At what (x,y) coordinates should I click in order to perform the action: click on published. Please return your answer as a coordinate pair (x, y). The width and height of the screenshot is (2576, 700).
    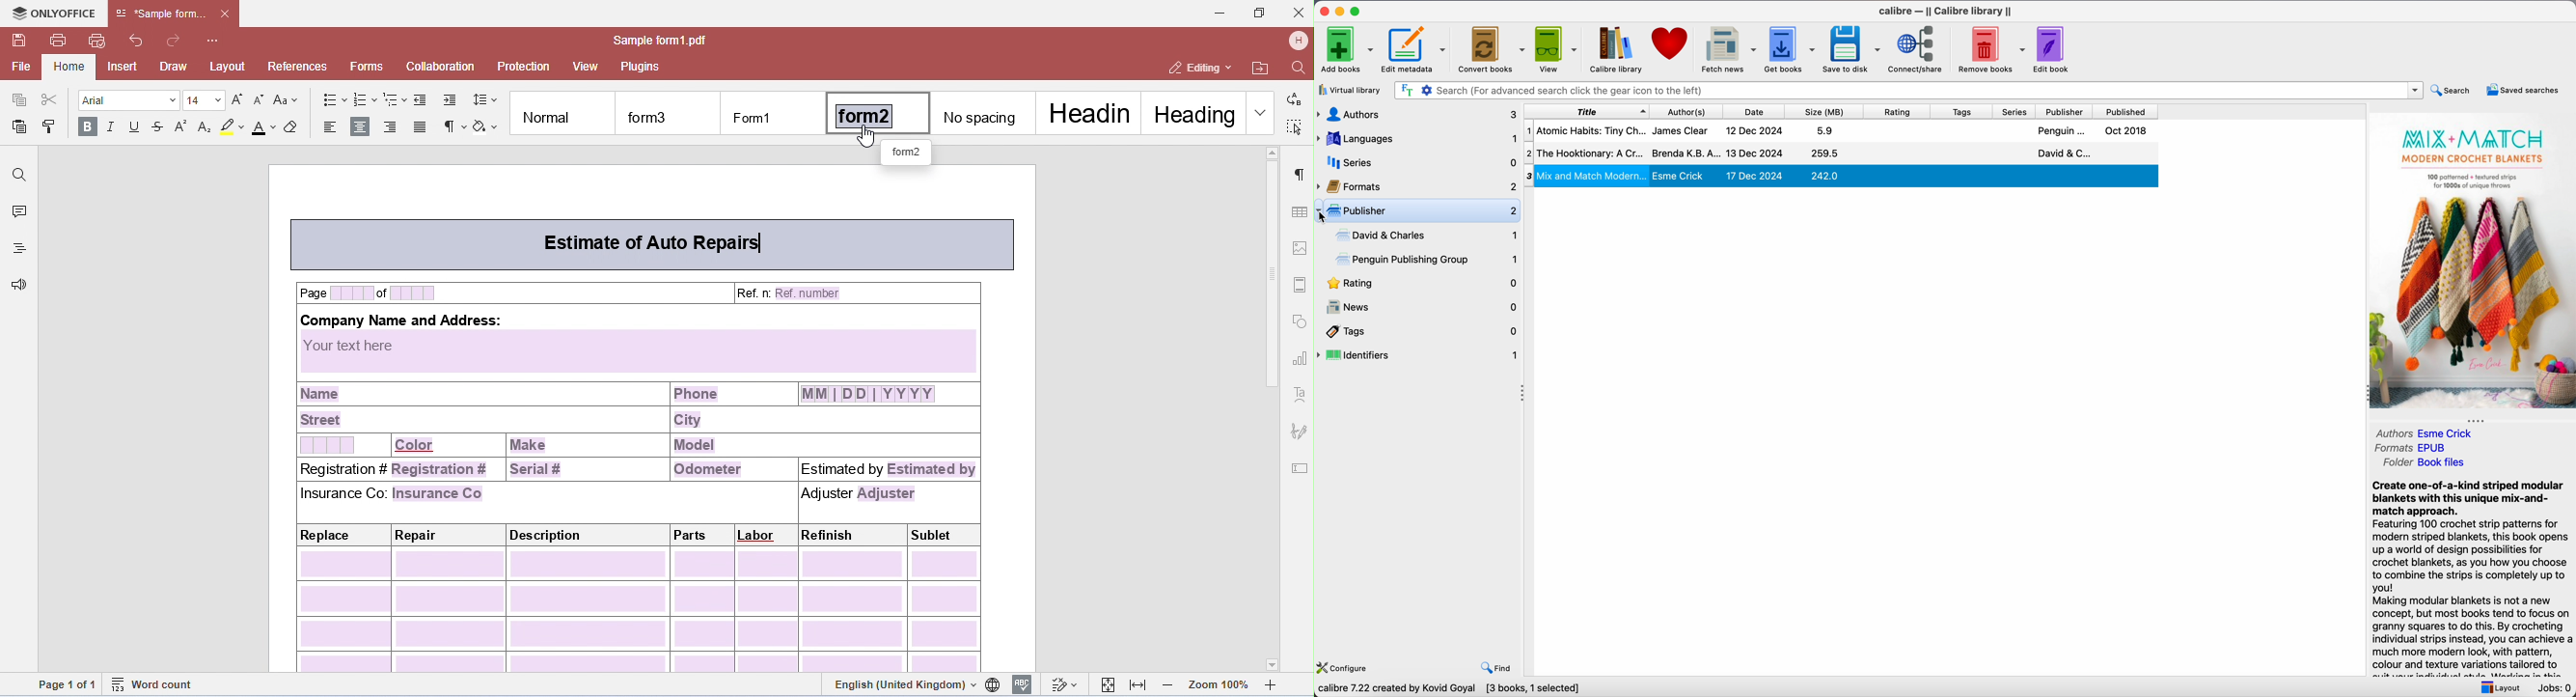
    Looking at the image, I should click on (2126, 112).